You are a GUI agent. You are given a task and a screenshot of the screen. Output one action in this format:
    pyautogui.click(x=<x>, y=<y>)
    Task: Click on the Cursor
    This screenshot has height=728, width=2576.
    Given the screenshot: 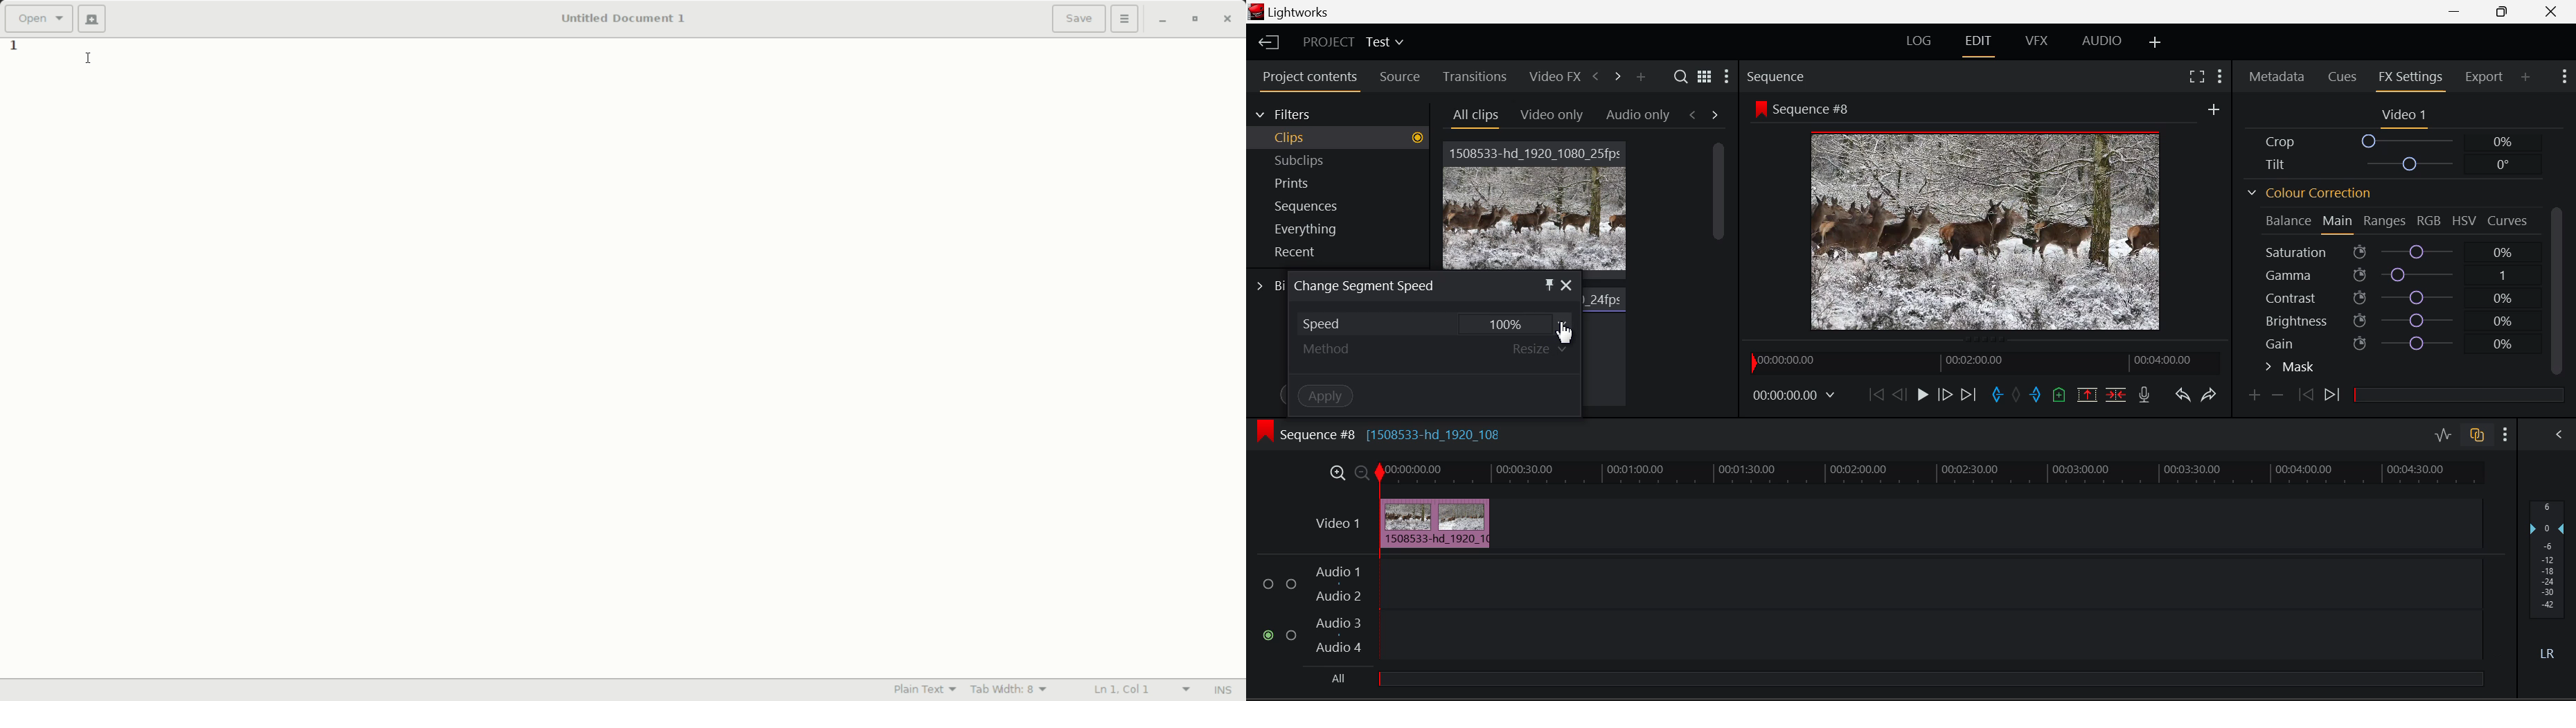 What is the action you would take?
    pyautogui.click(x=1563, y=332)
    